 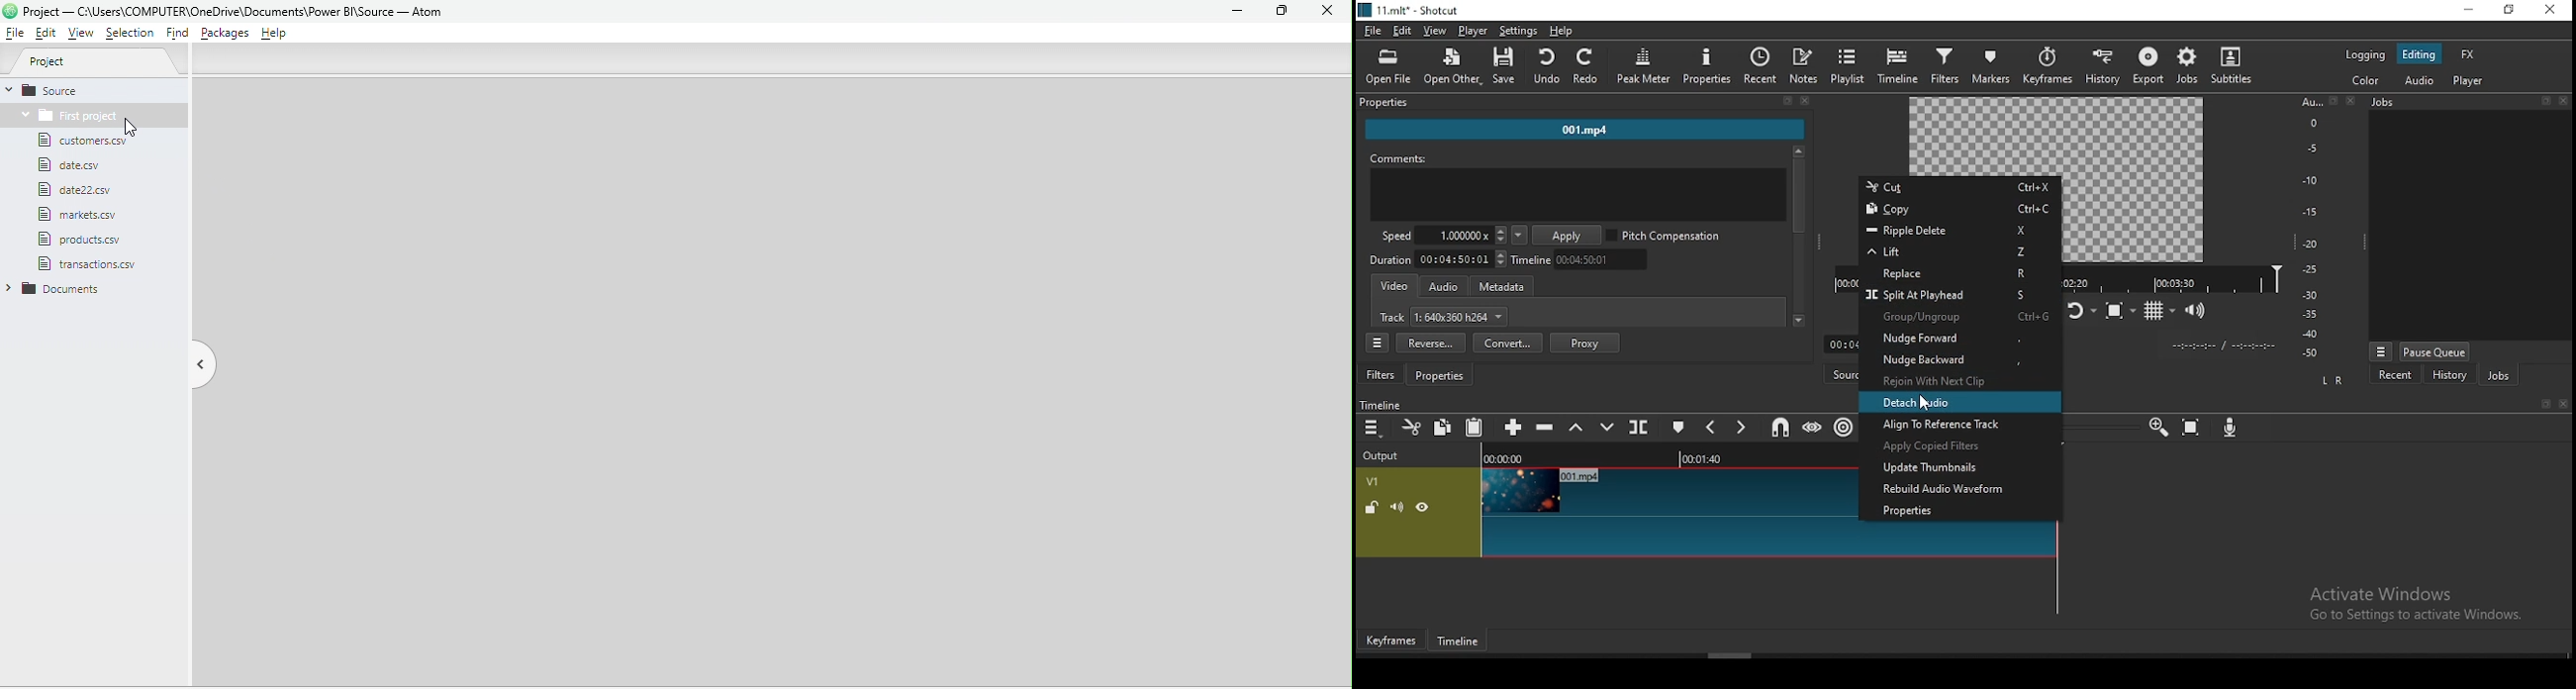 What do you see at coordinates (1518, 236) in the screenshot?
I see `playback speed presets` at bounding box center [1518, 236].